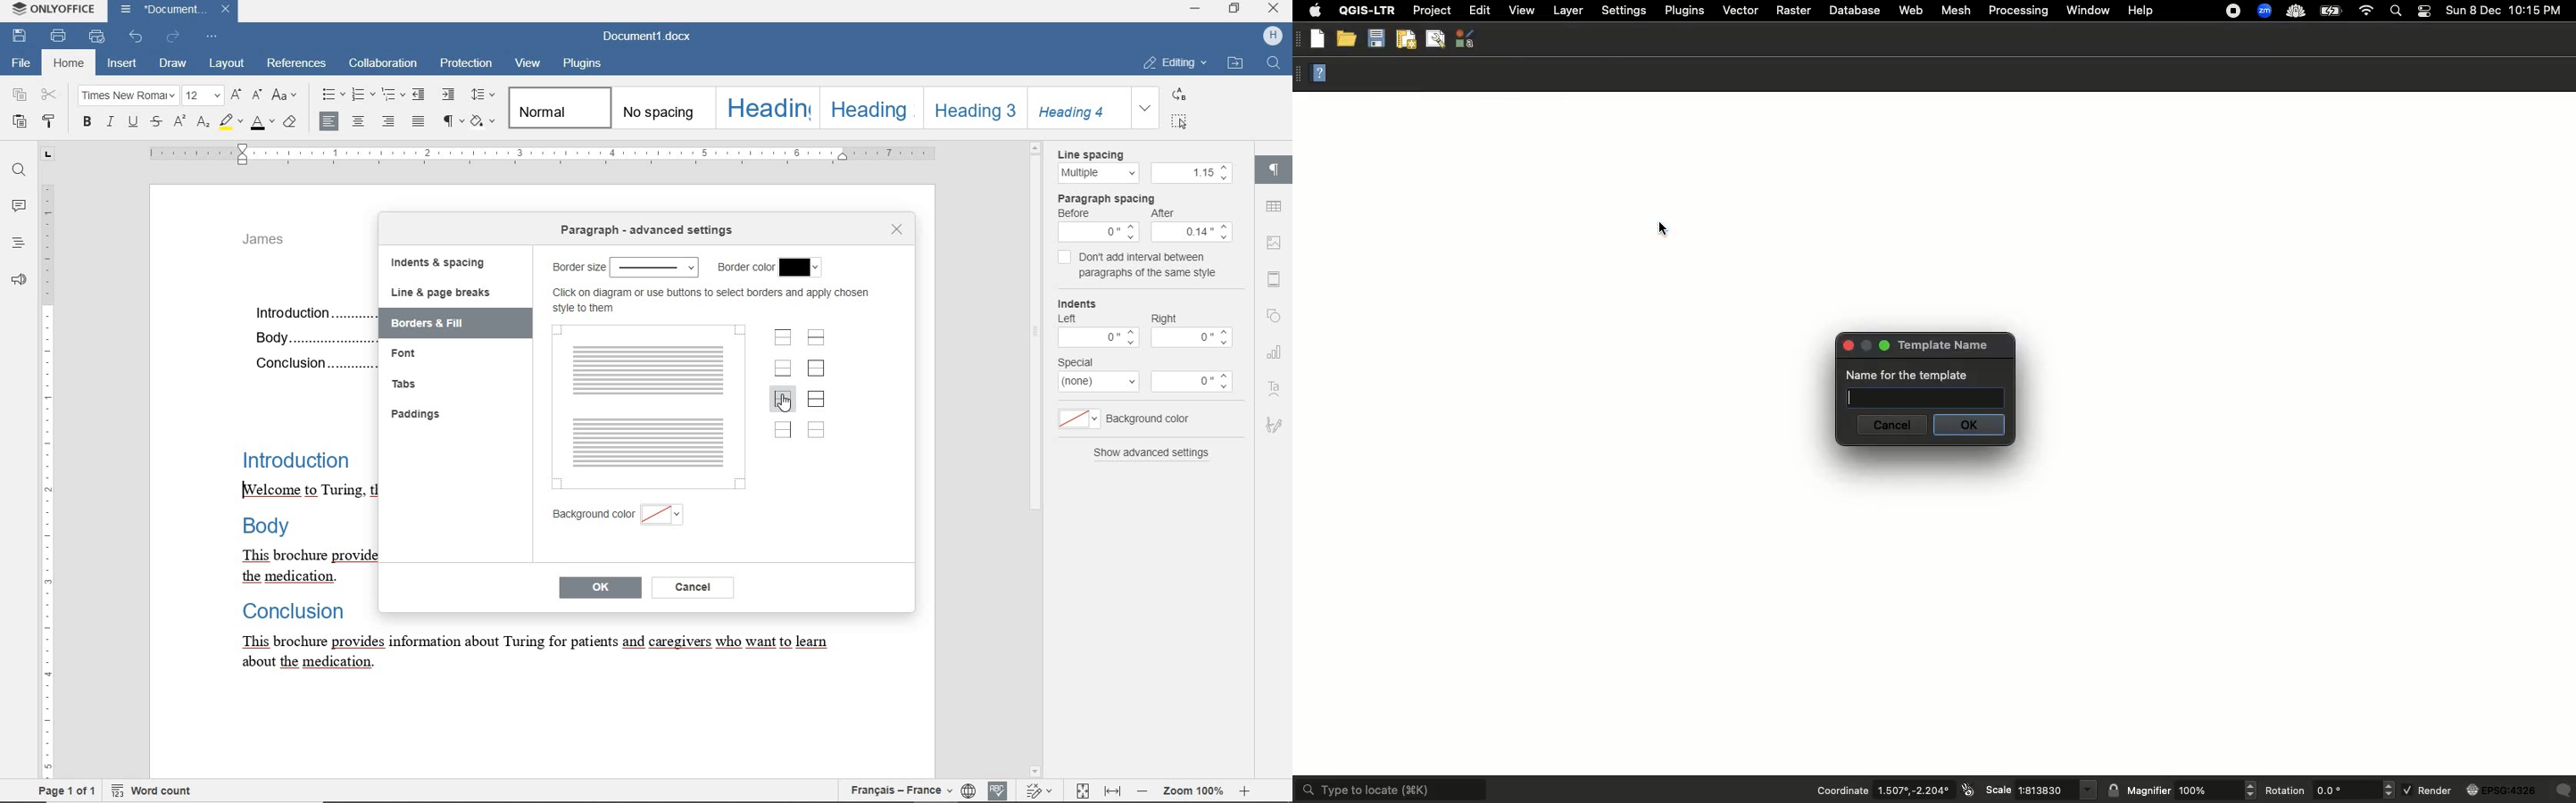  I want to click on feedback & support, so click(19, 280).